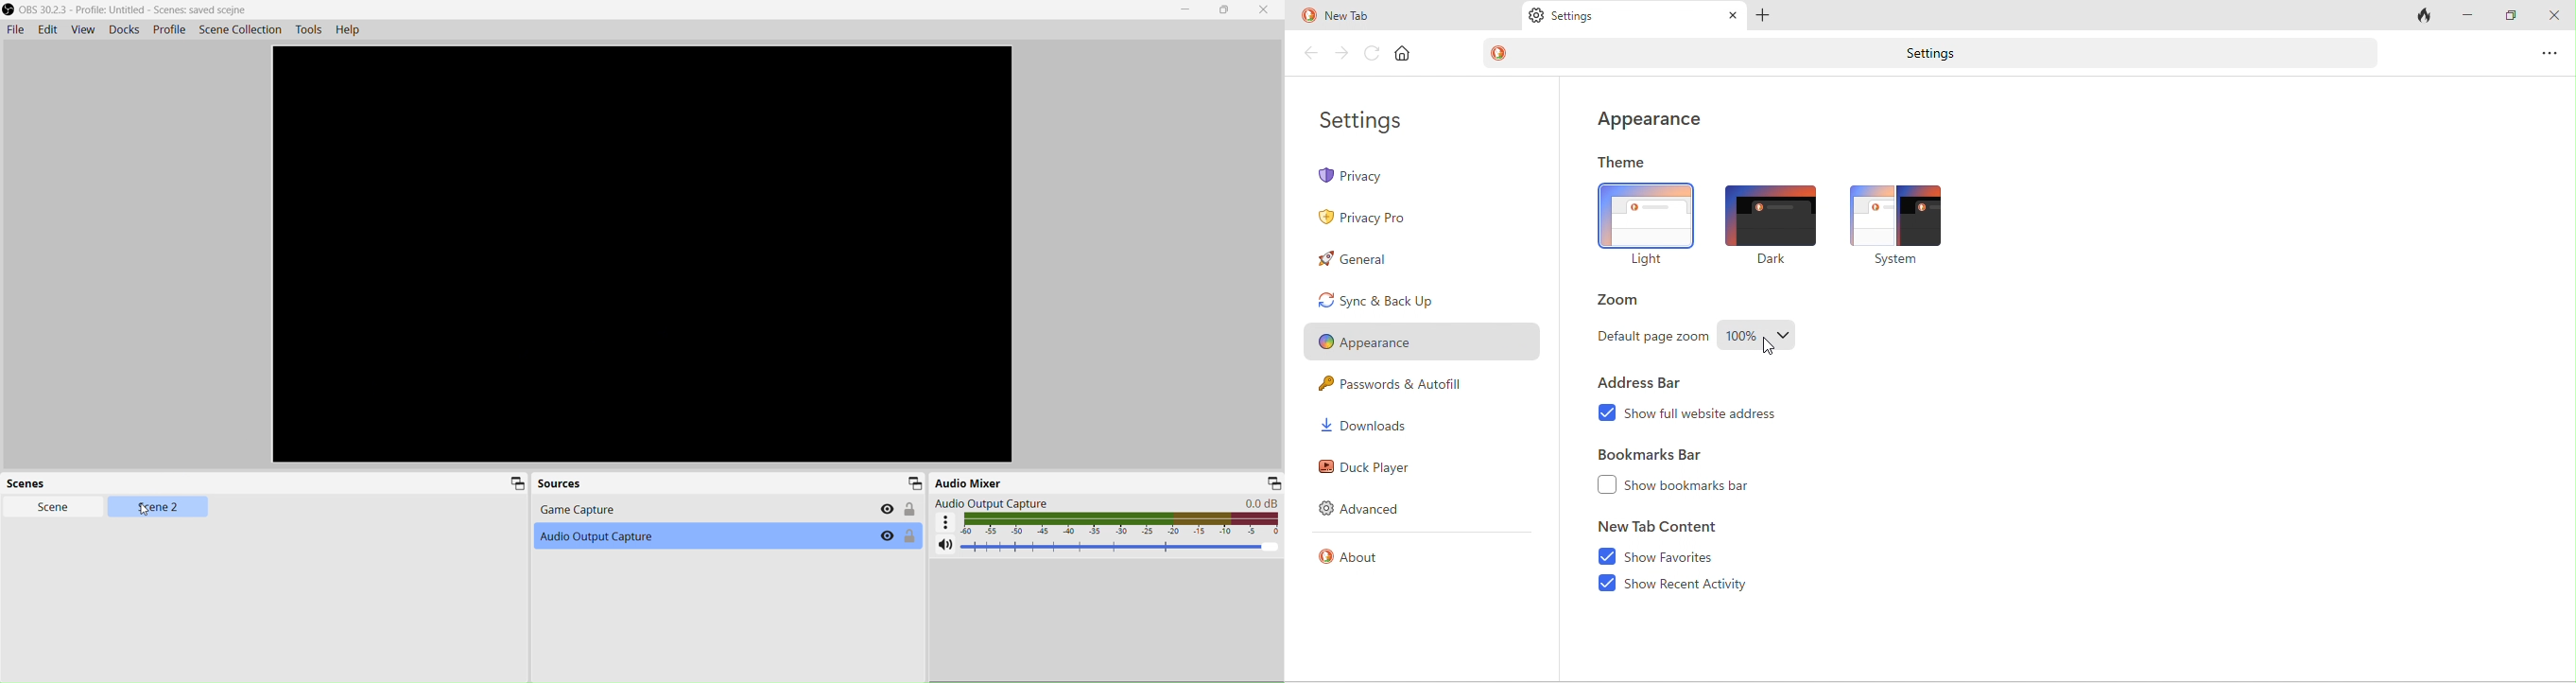 This screenshot has width=2576, height=700. Describe the element at coordinates (82, 29) in the screenshot. I see `View` at that location.